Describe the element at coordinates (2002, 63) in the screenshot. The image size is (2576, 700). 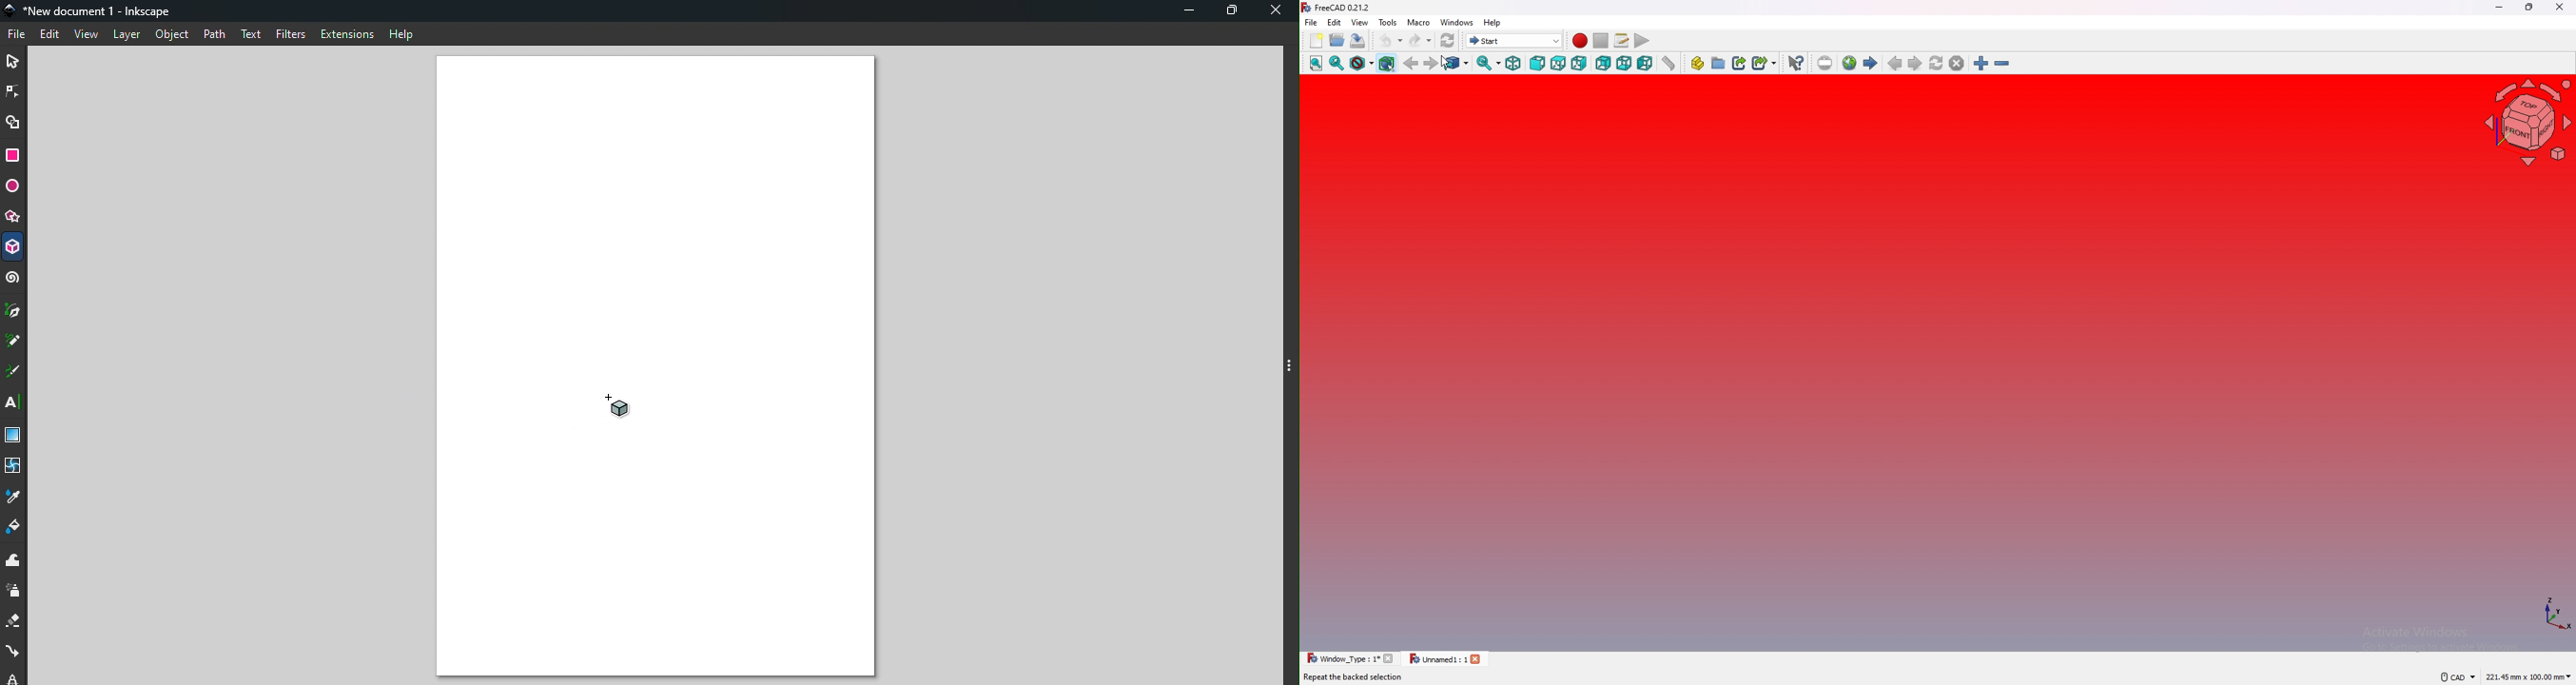
I see `zoom out` at that location.